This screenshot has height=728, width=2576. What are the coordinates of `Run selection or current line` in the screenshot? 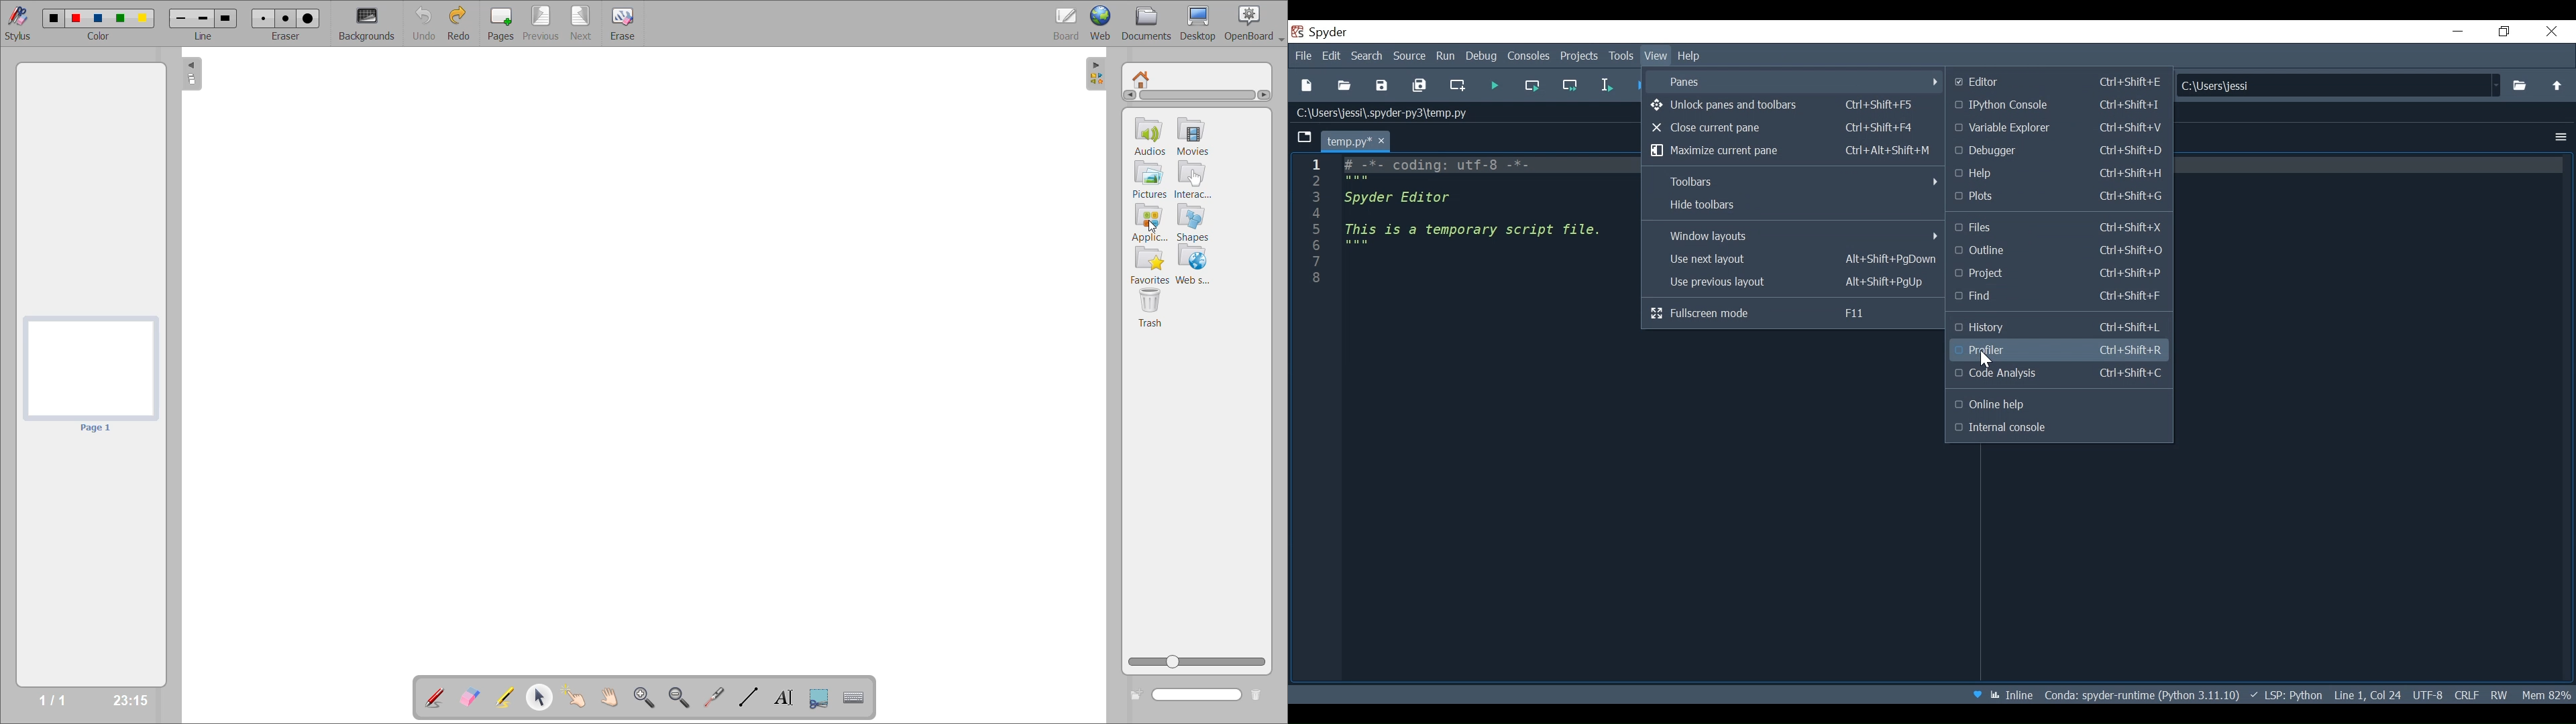 It's located at (1605, 85).